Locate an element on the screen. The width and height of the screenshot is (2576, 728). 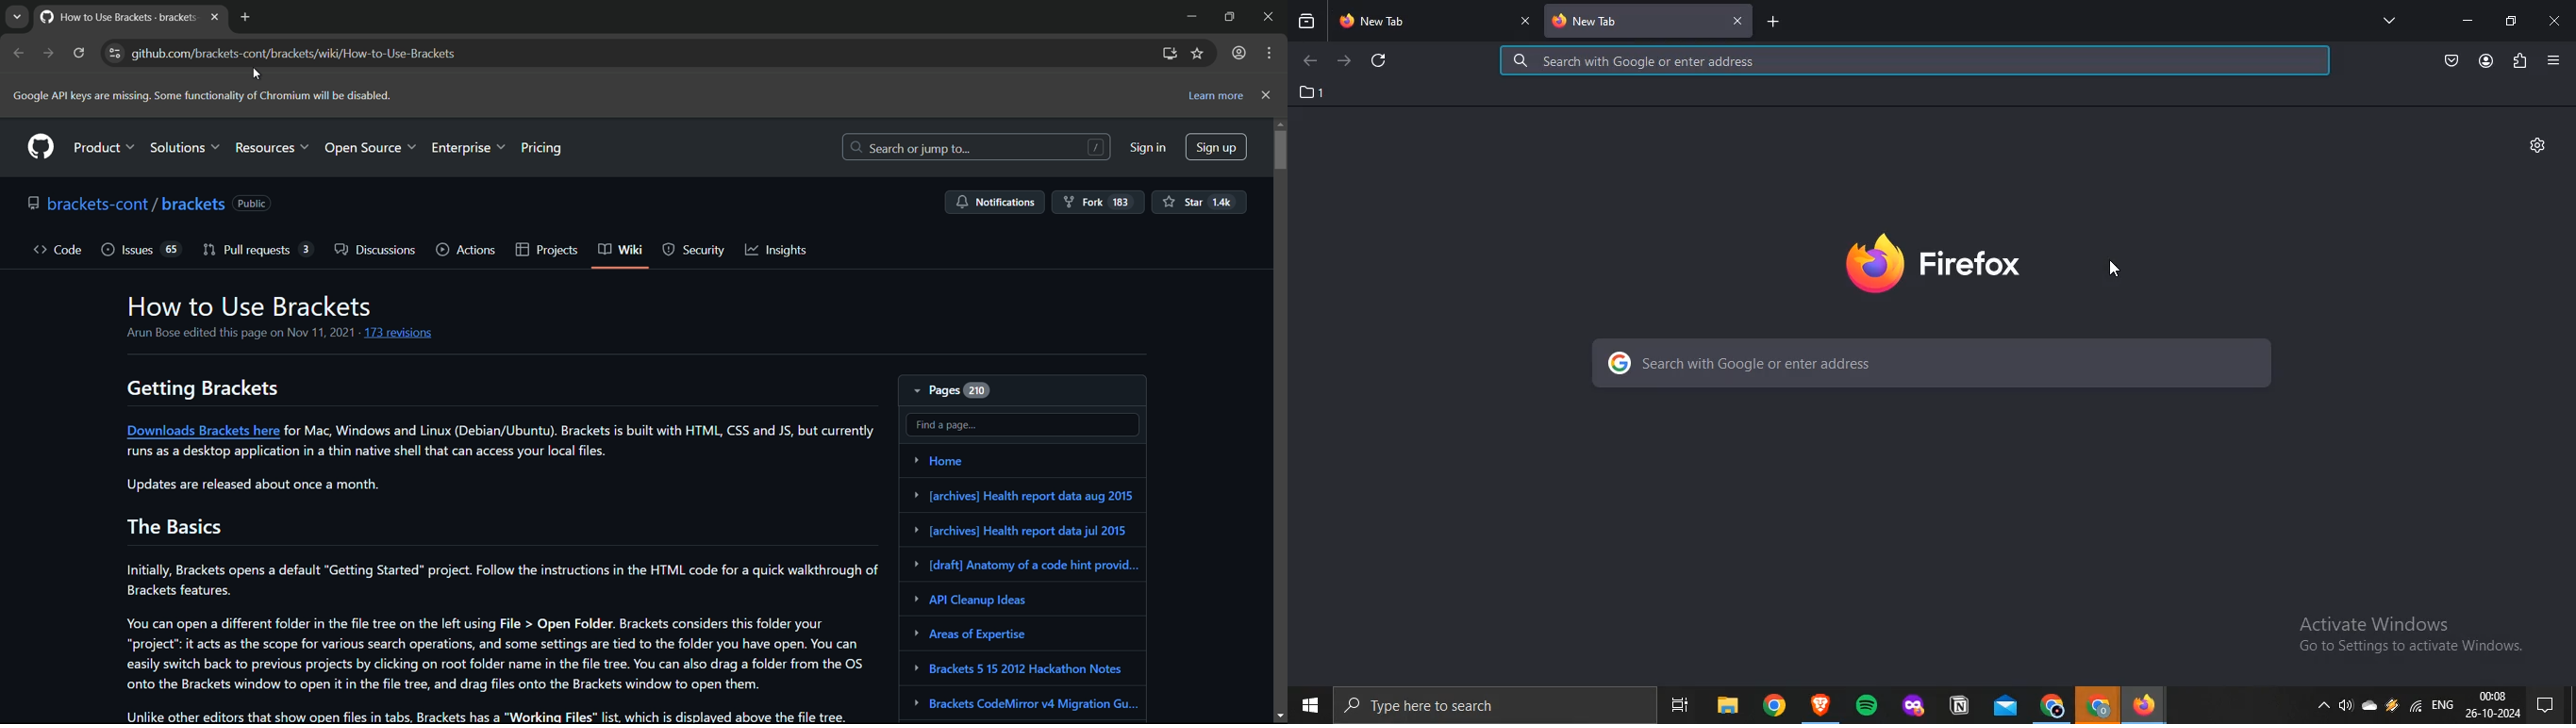
sign in is located at coordinates (1148, 147).